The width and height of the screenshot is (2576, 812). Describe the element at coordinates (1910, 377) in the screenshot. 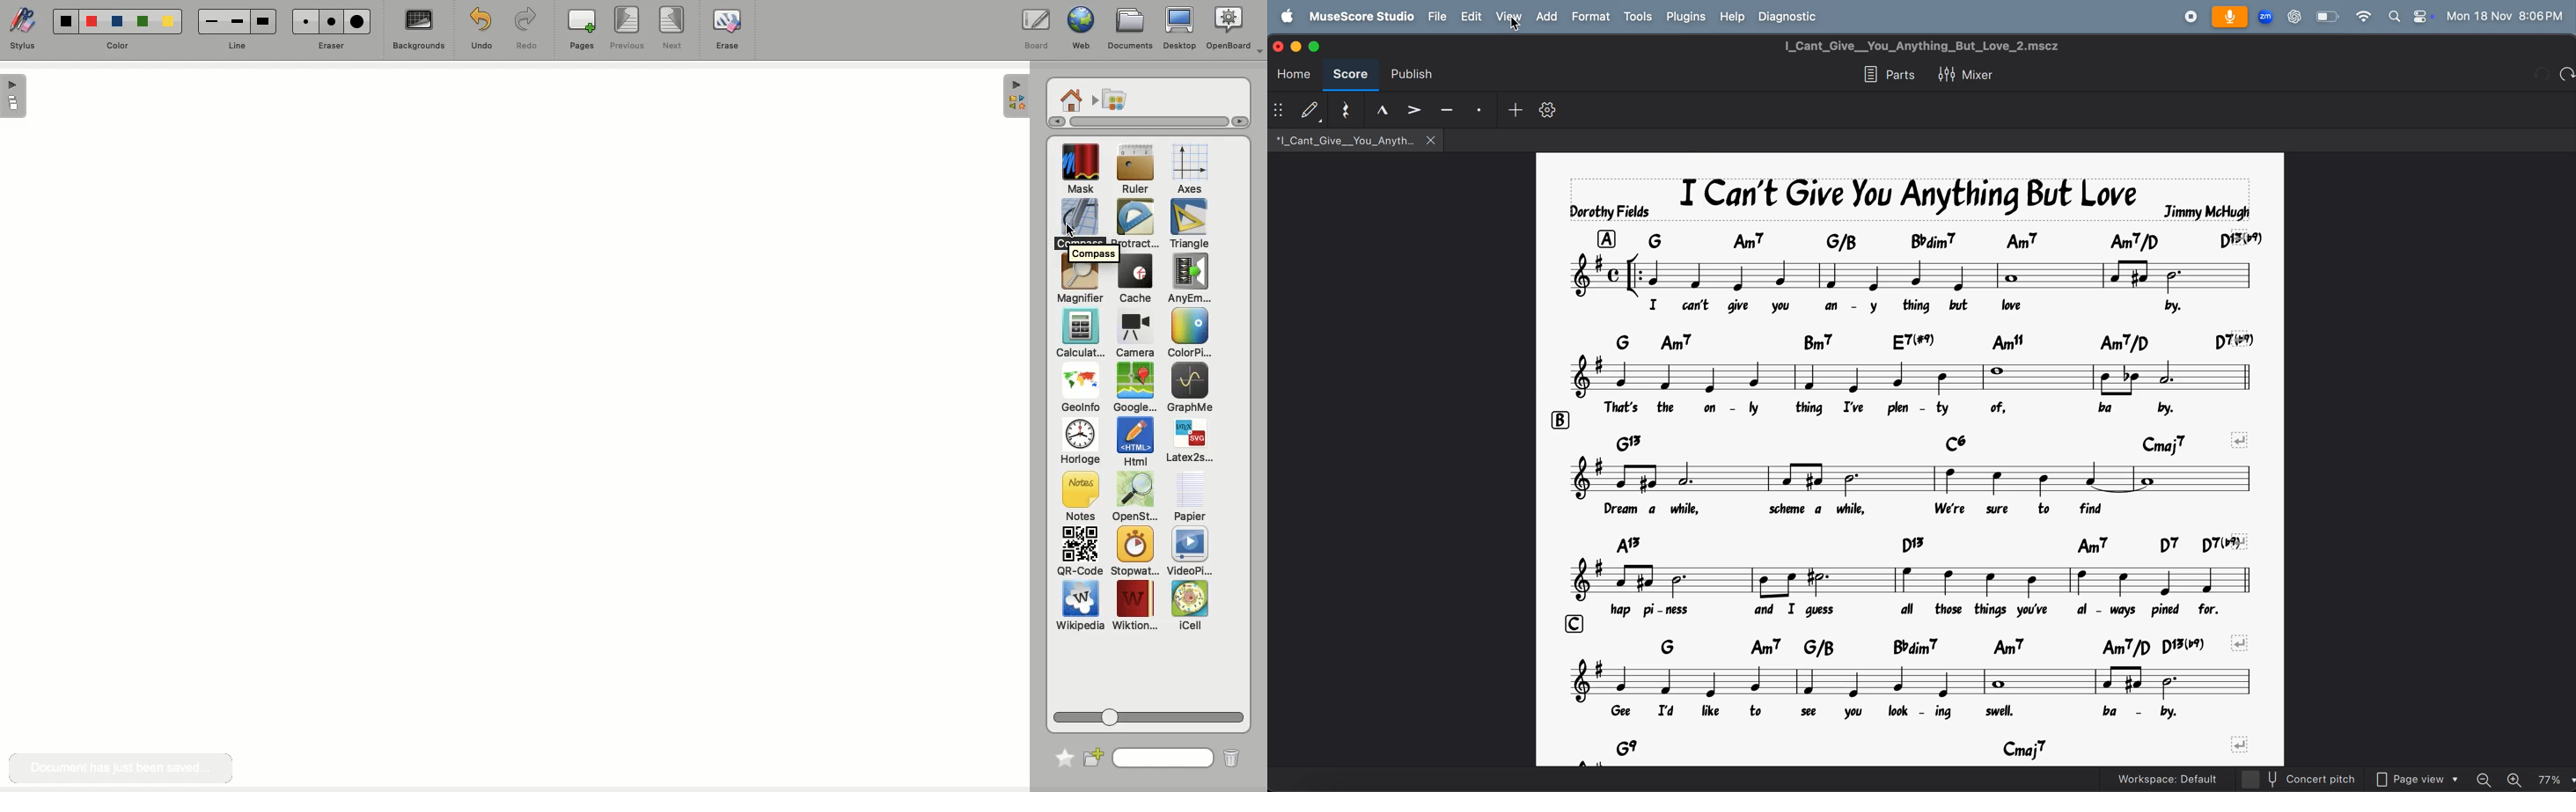

I see `note` at that location.